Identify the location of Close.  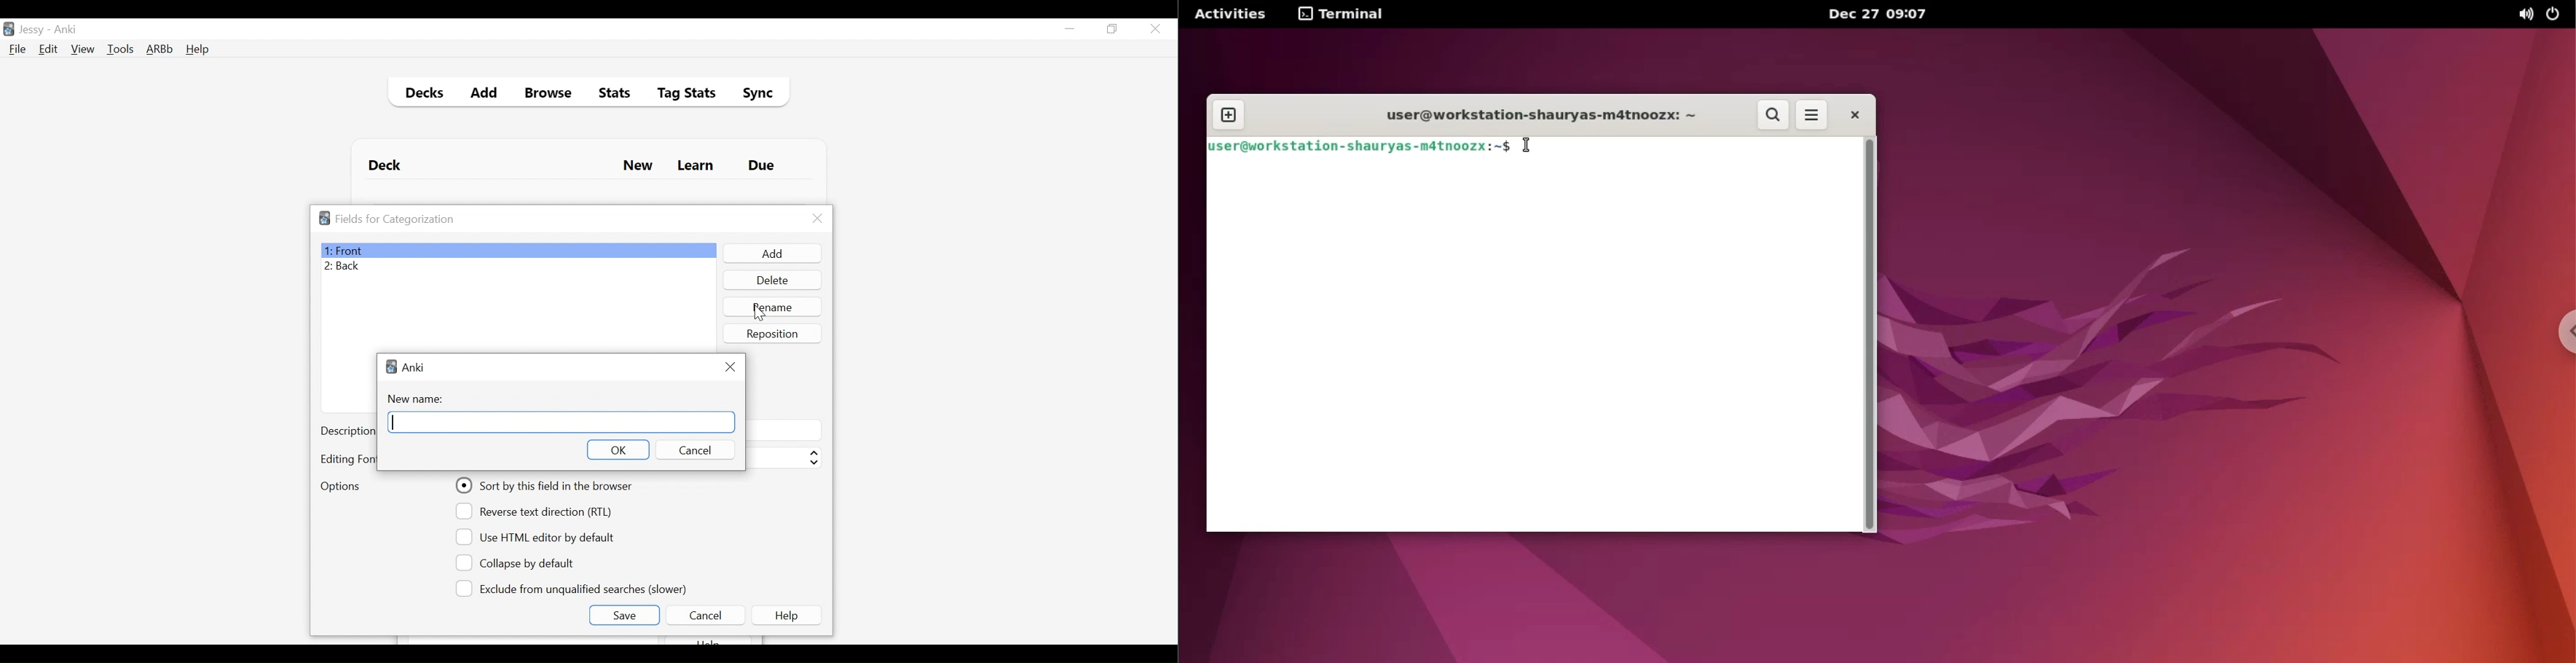
(731, 365).